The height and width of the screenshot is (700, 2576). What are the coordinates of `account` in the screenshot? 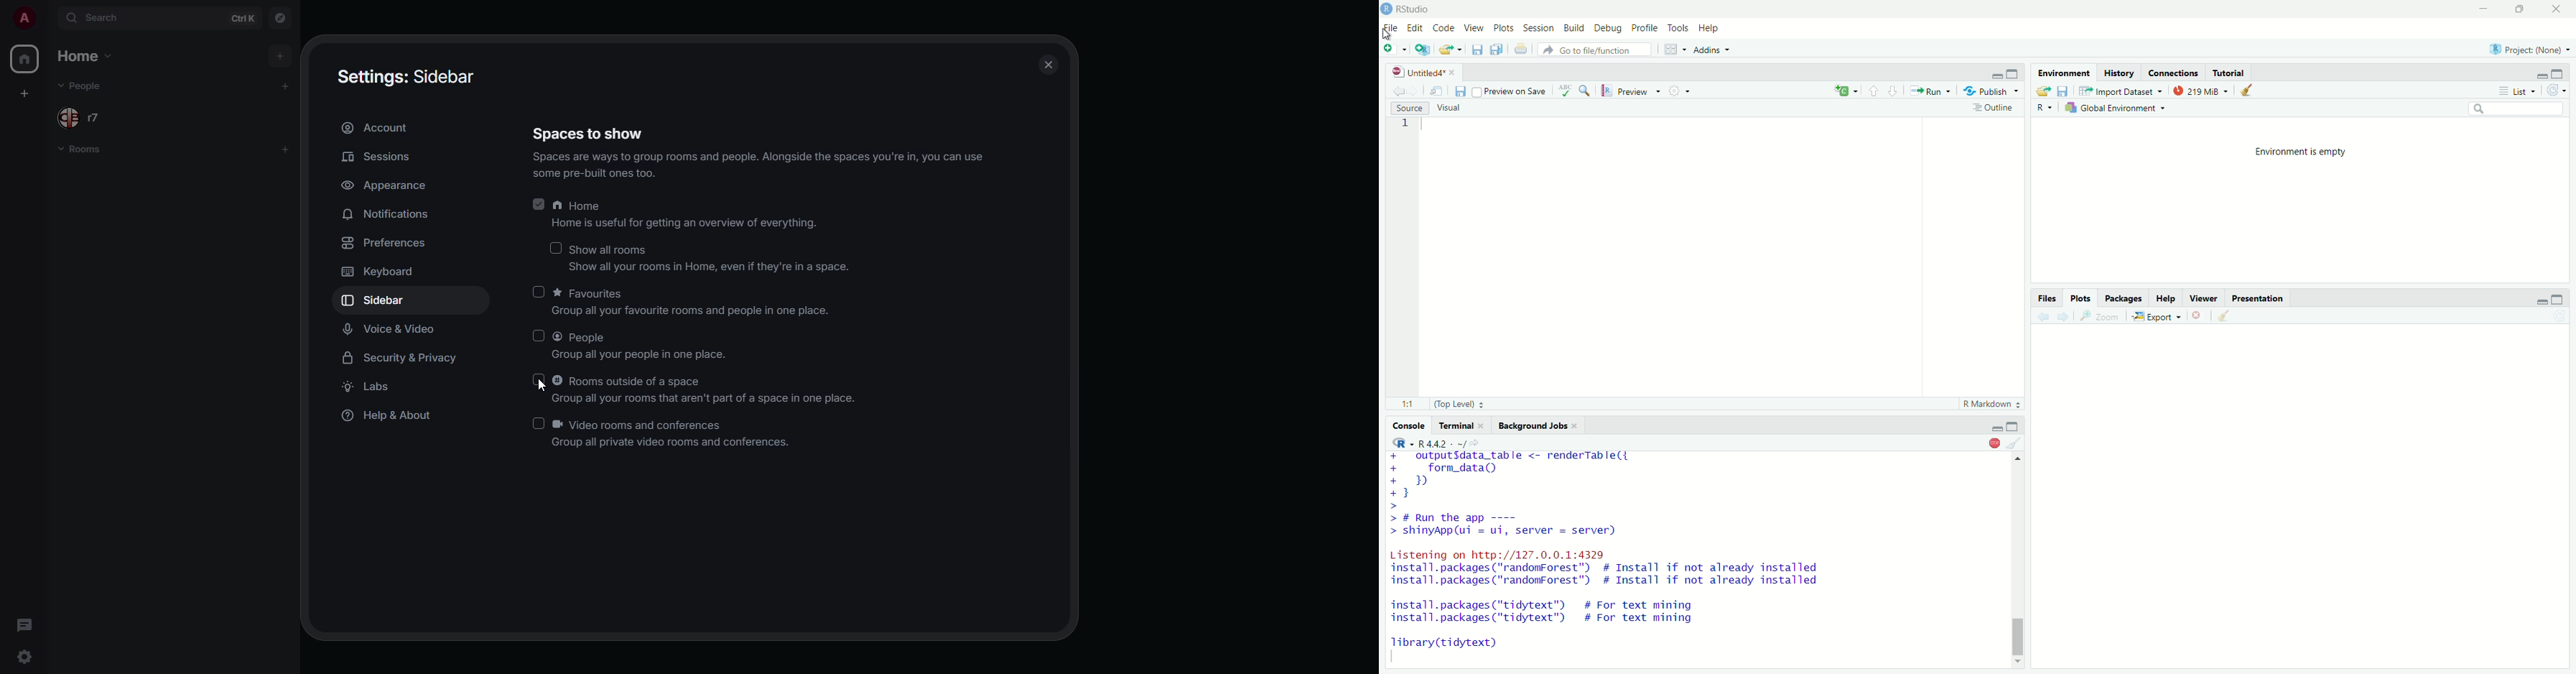 It's located at (378, 127).